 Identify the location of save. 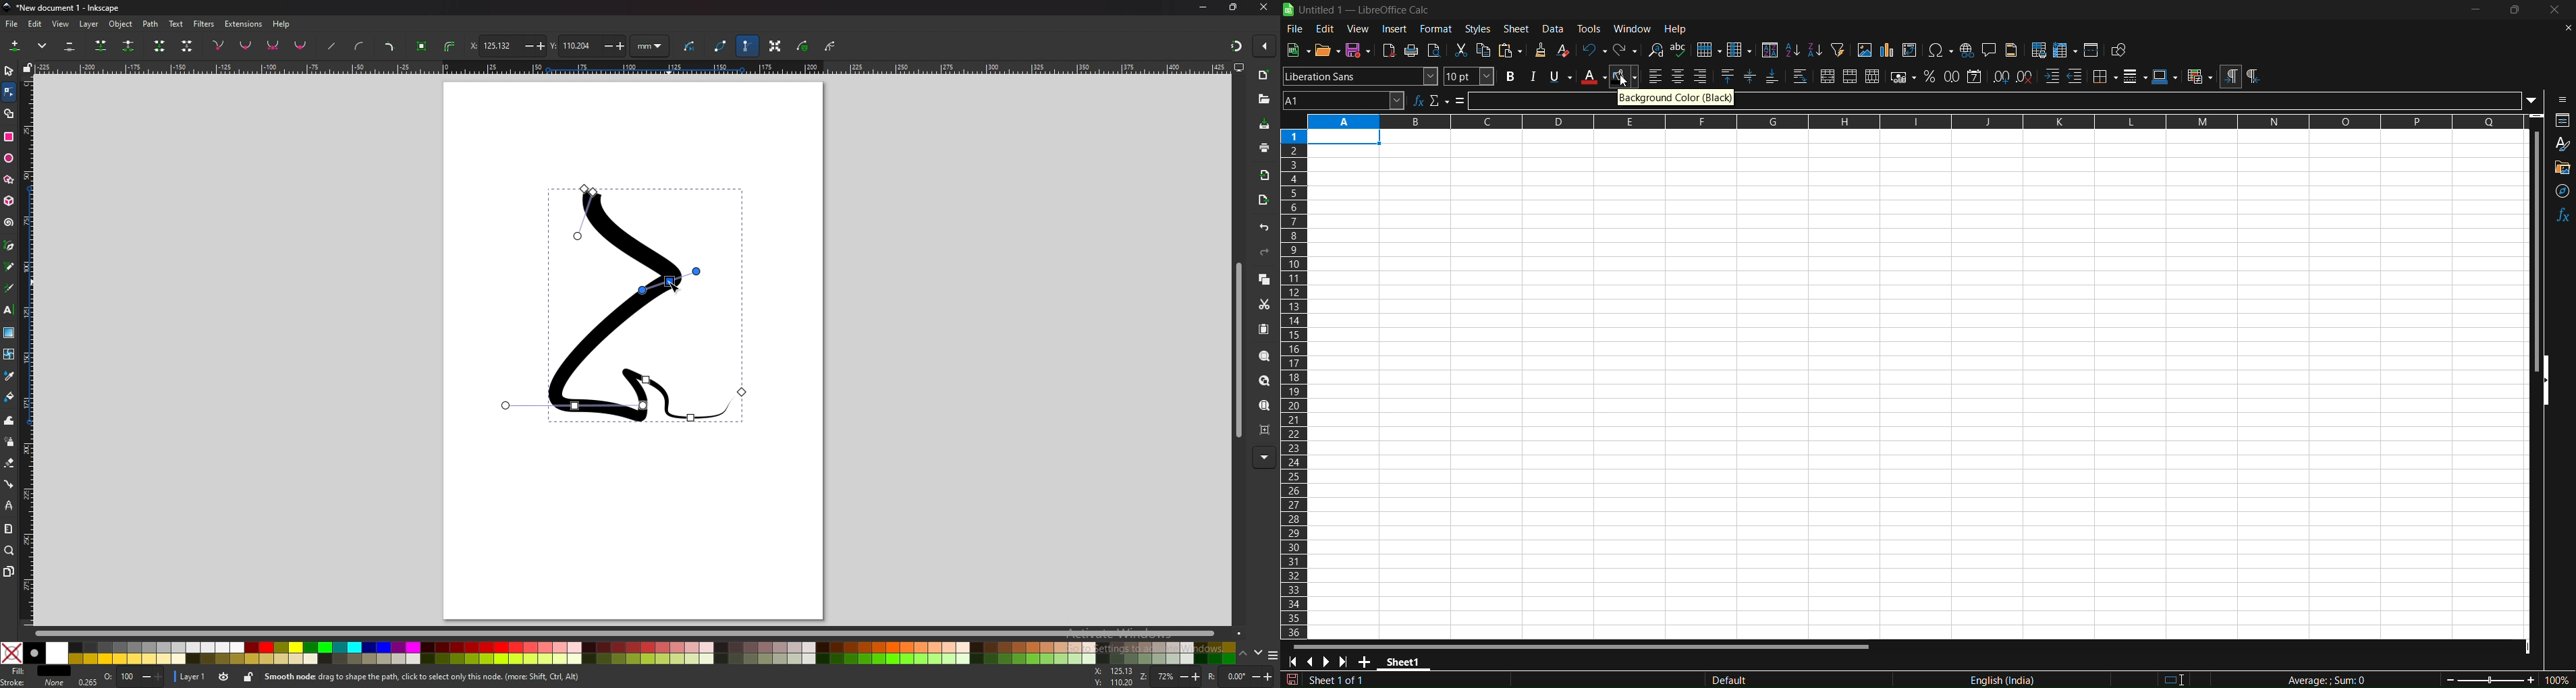
(1264, 125).